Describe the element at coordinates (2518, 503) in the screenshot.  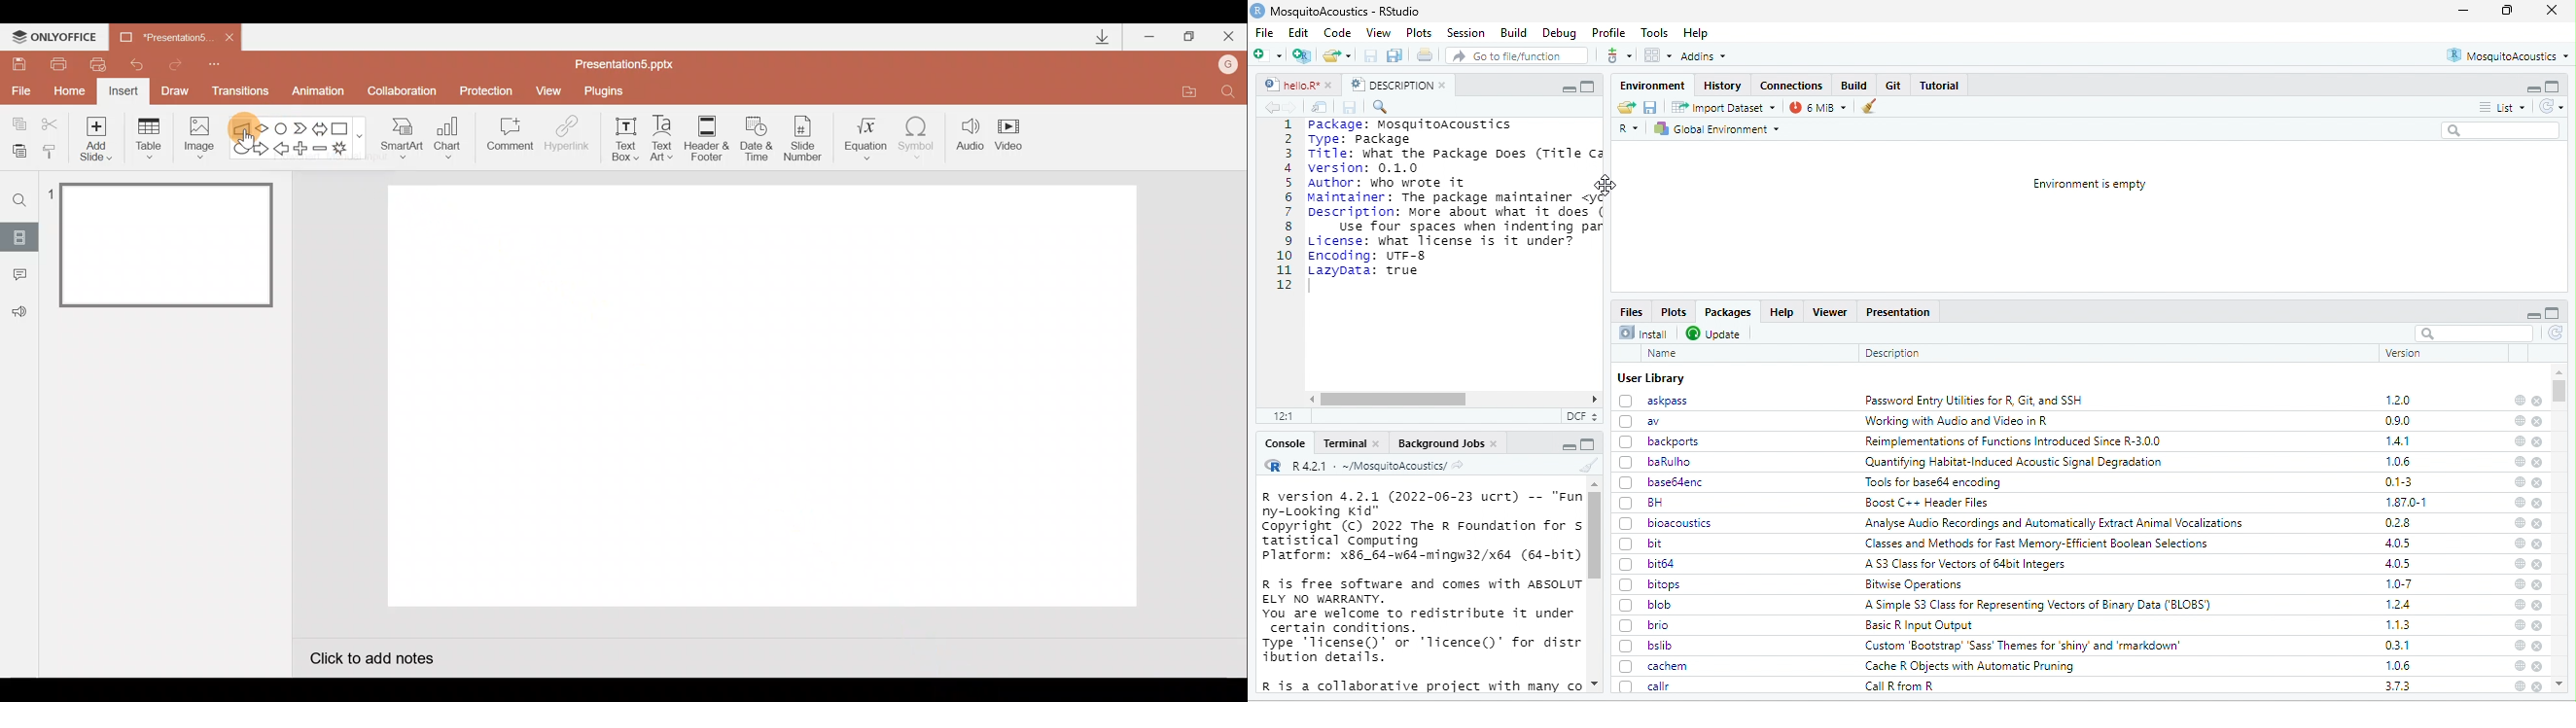
I see `help` at that location.